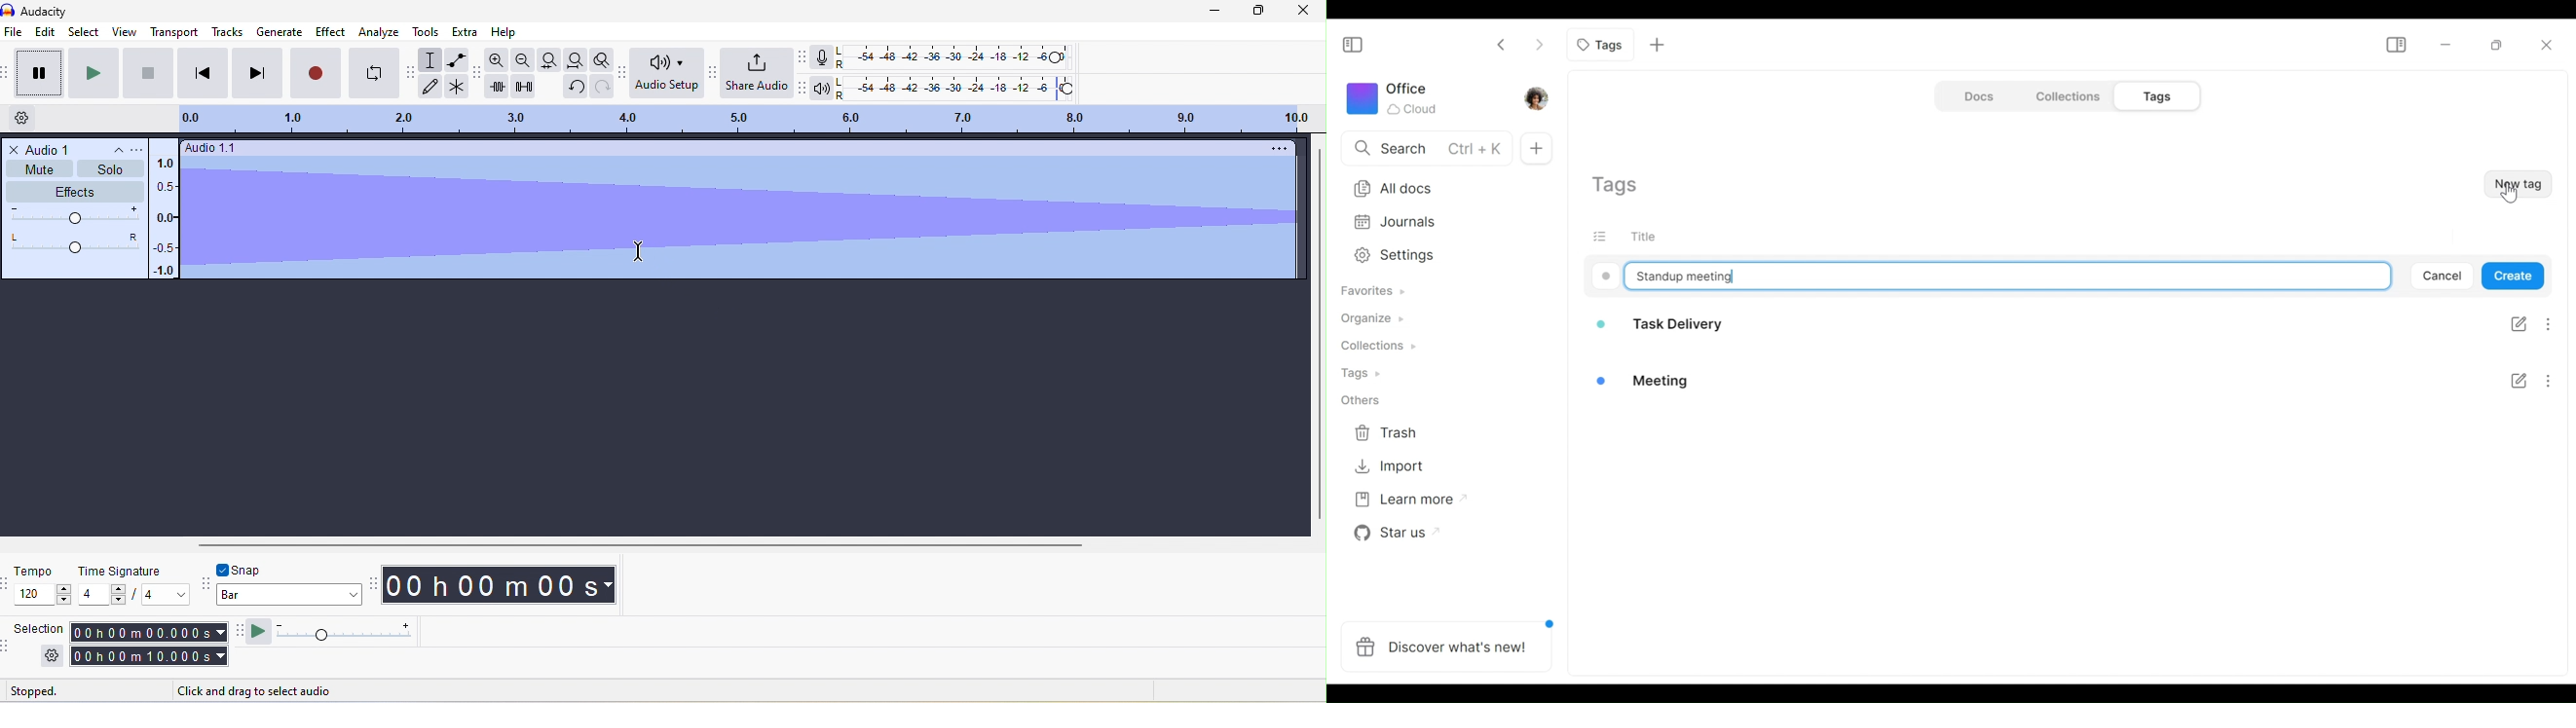  I want to click on horizontal scroll bar, so click(745, 543).